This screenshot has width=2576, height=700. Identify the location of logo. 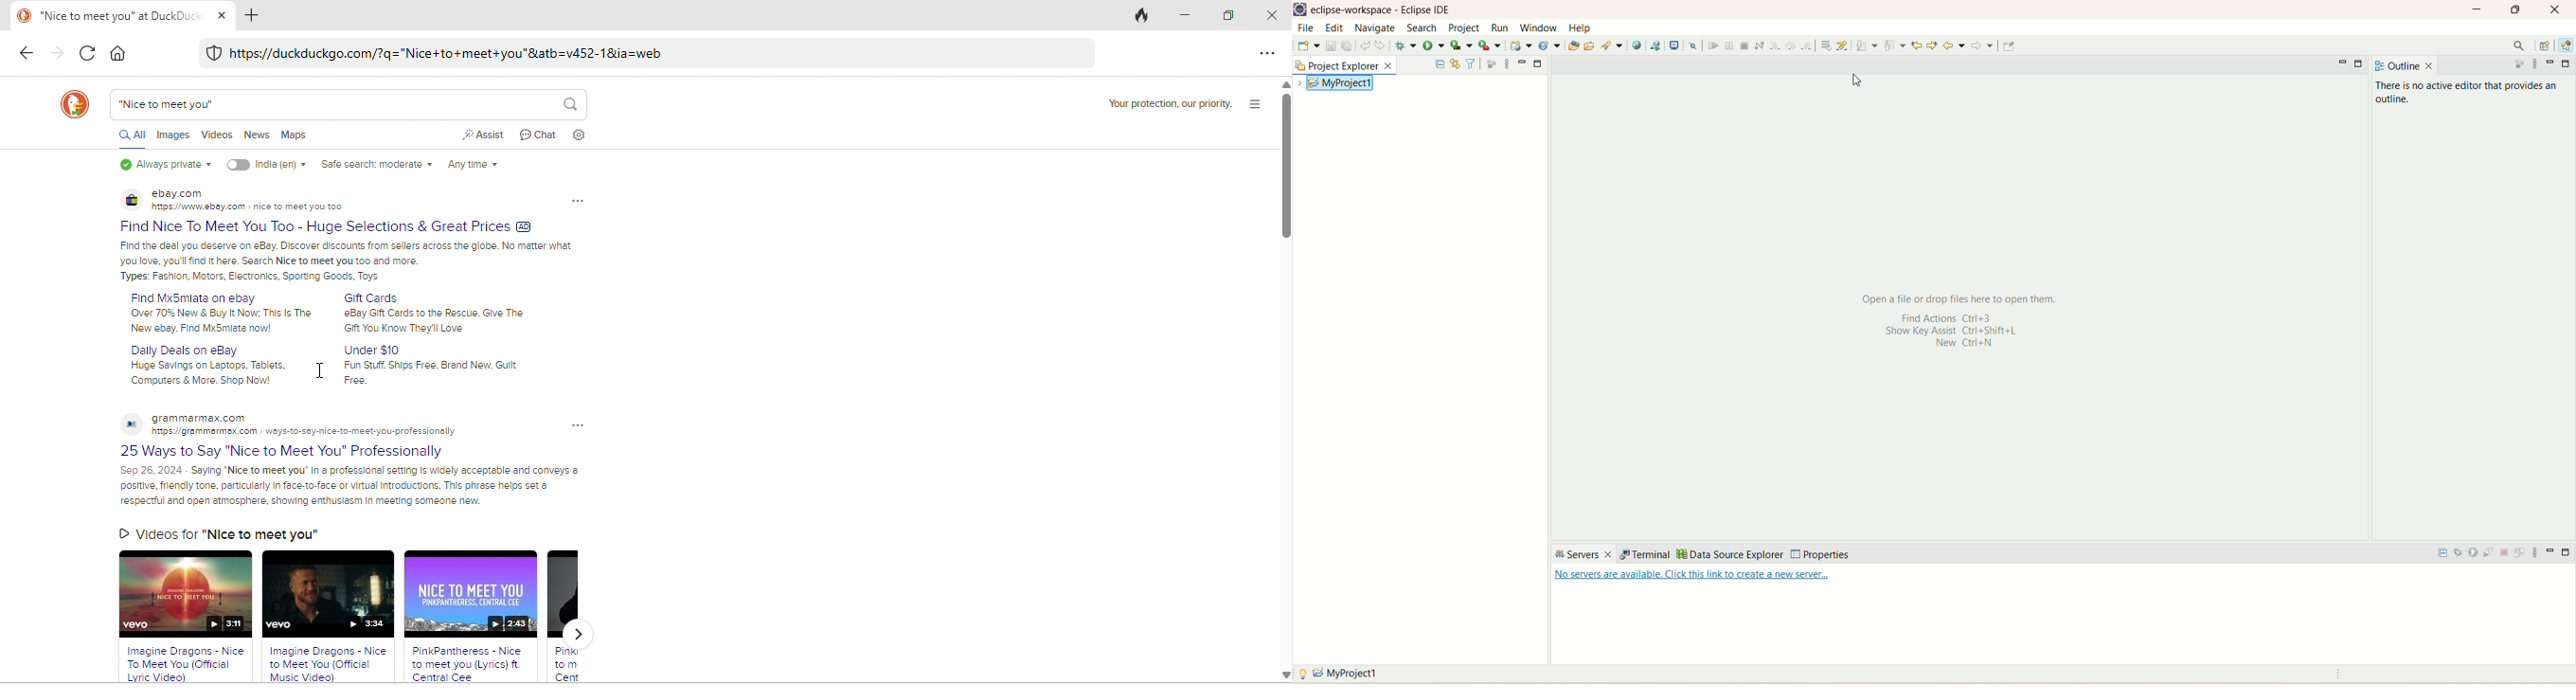
(1301, 9).